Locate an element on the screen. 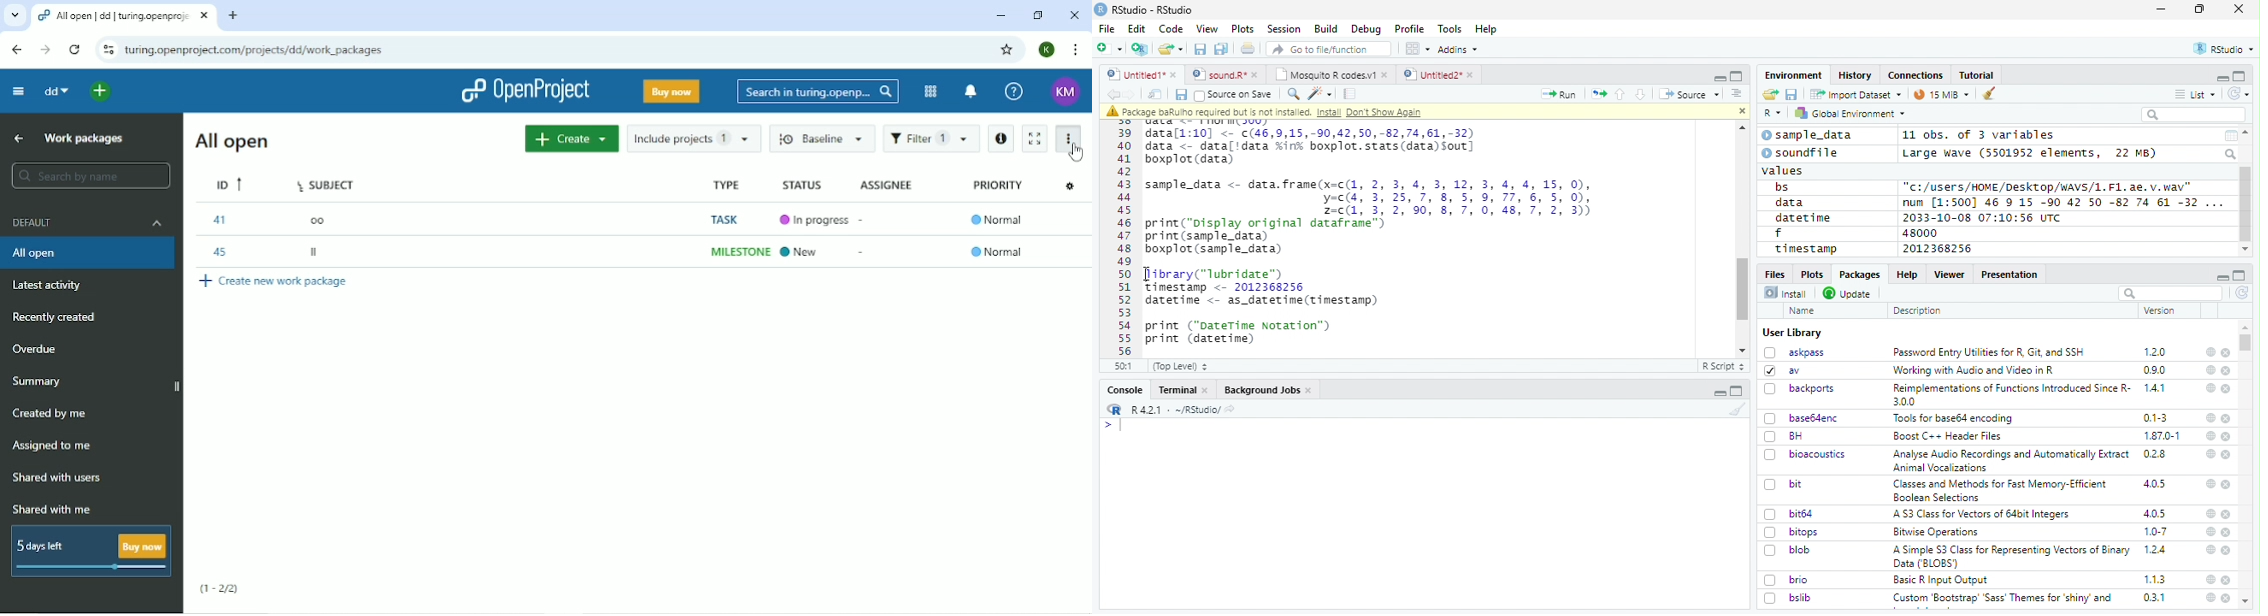 The width and height of the screenshot is (2268, 616). find is located at coordinates (1291, 92).